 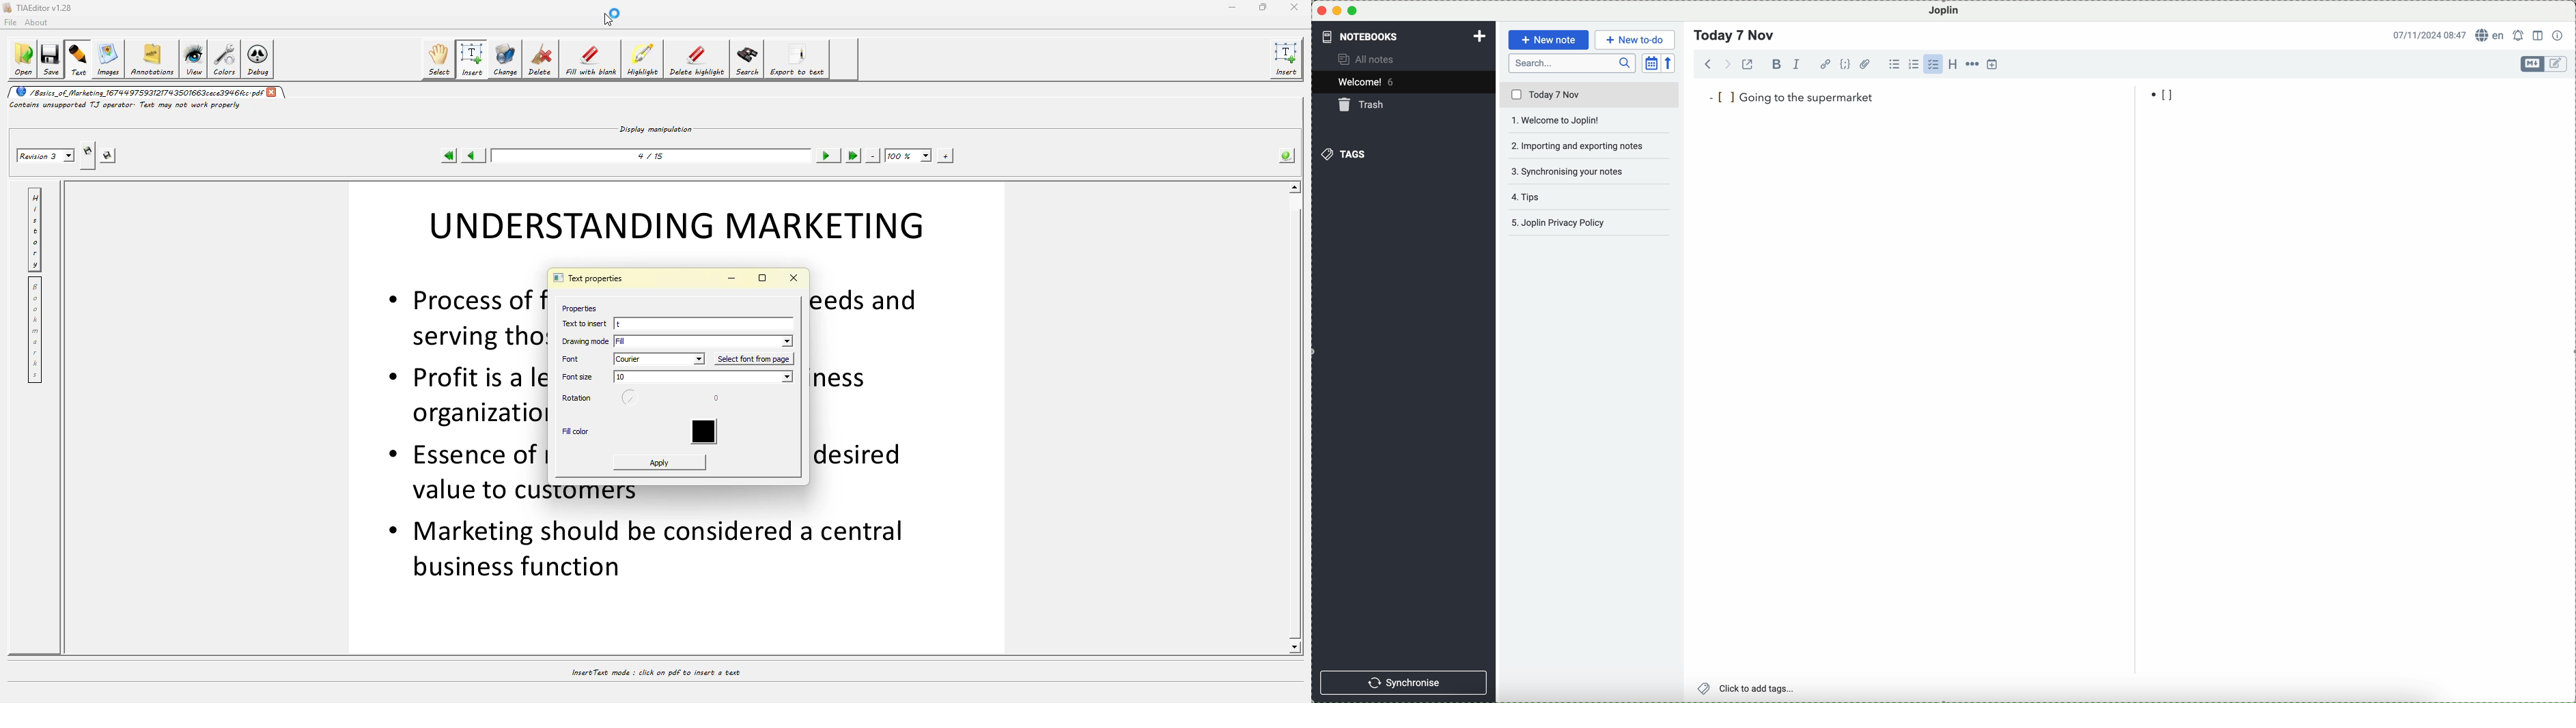 I want to click on back, so click(x=1708, y=63).